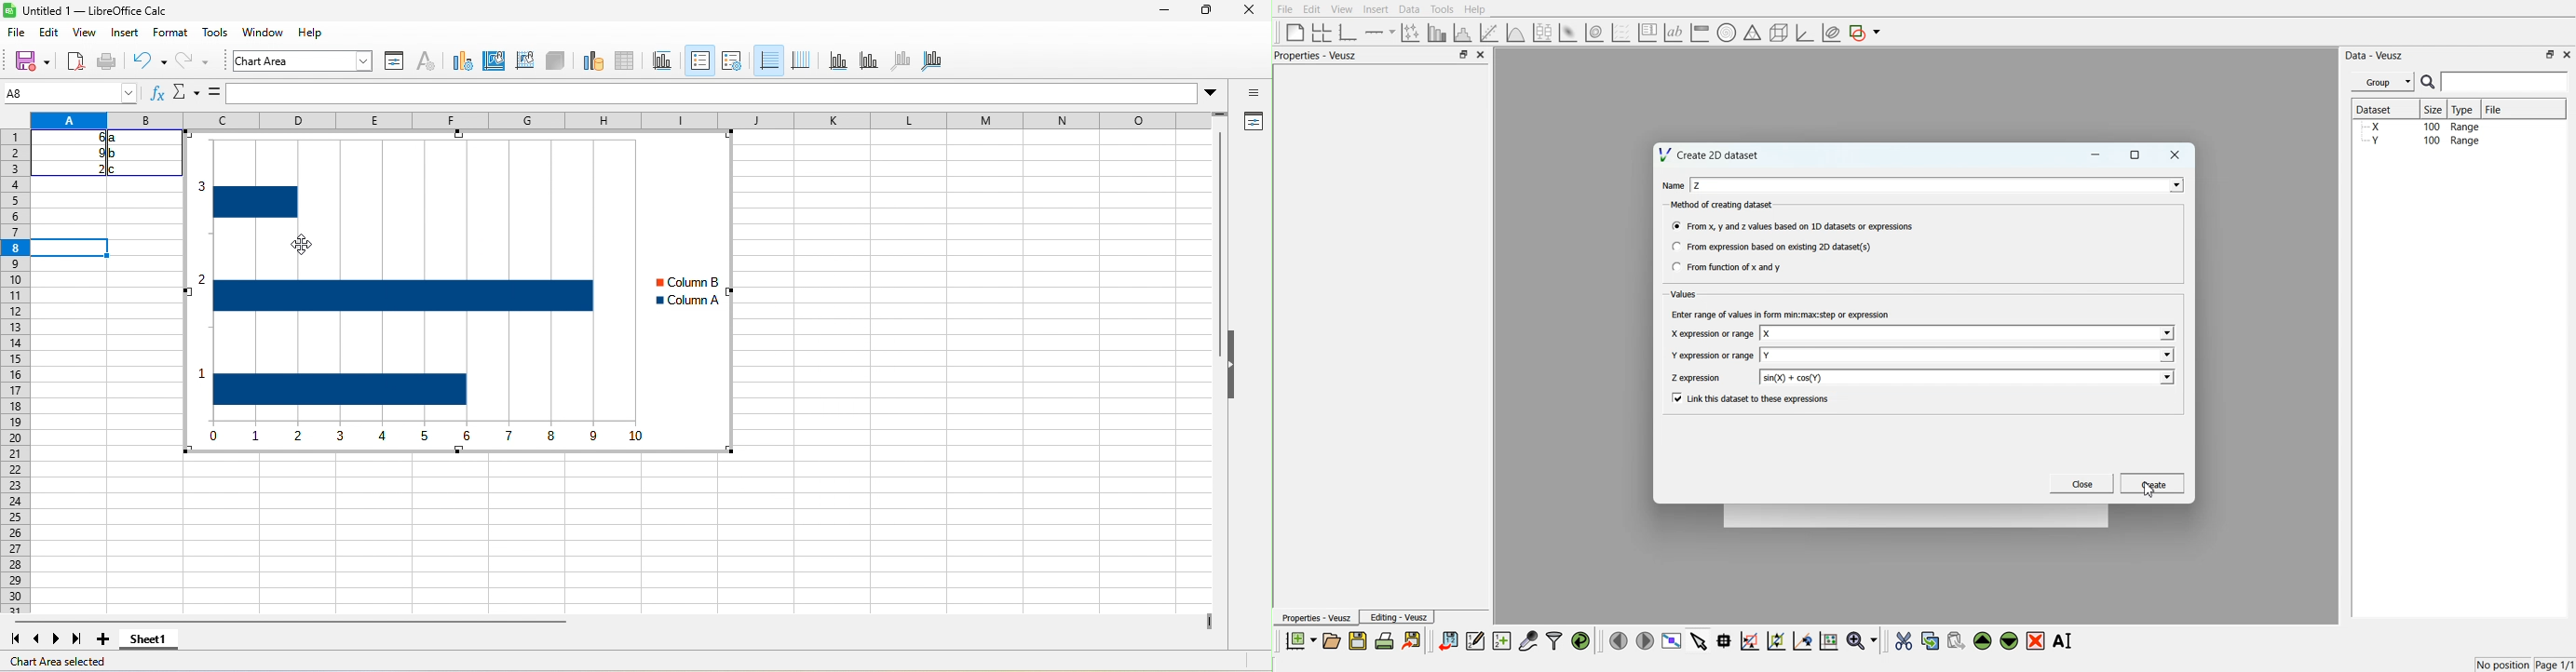  I want to click on Enter name, so click(1939, 185).